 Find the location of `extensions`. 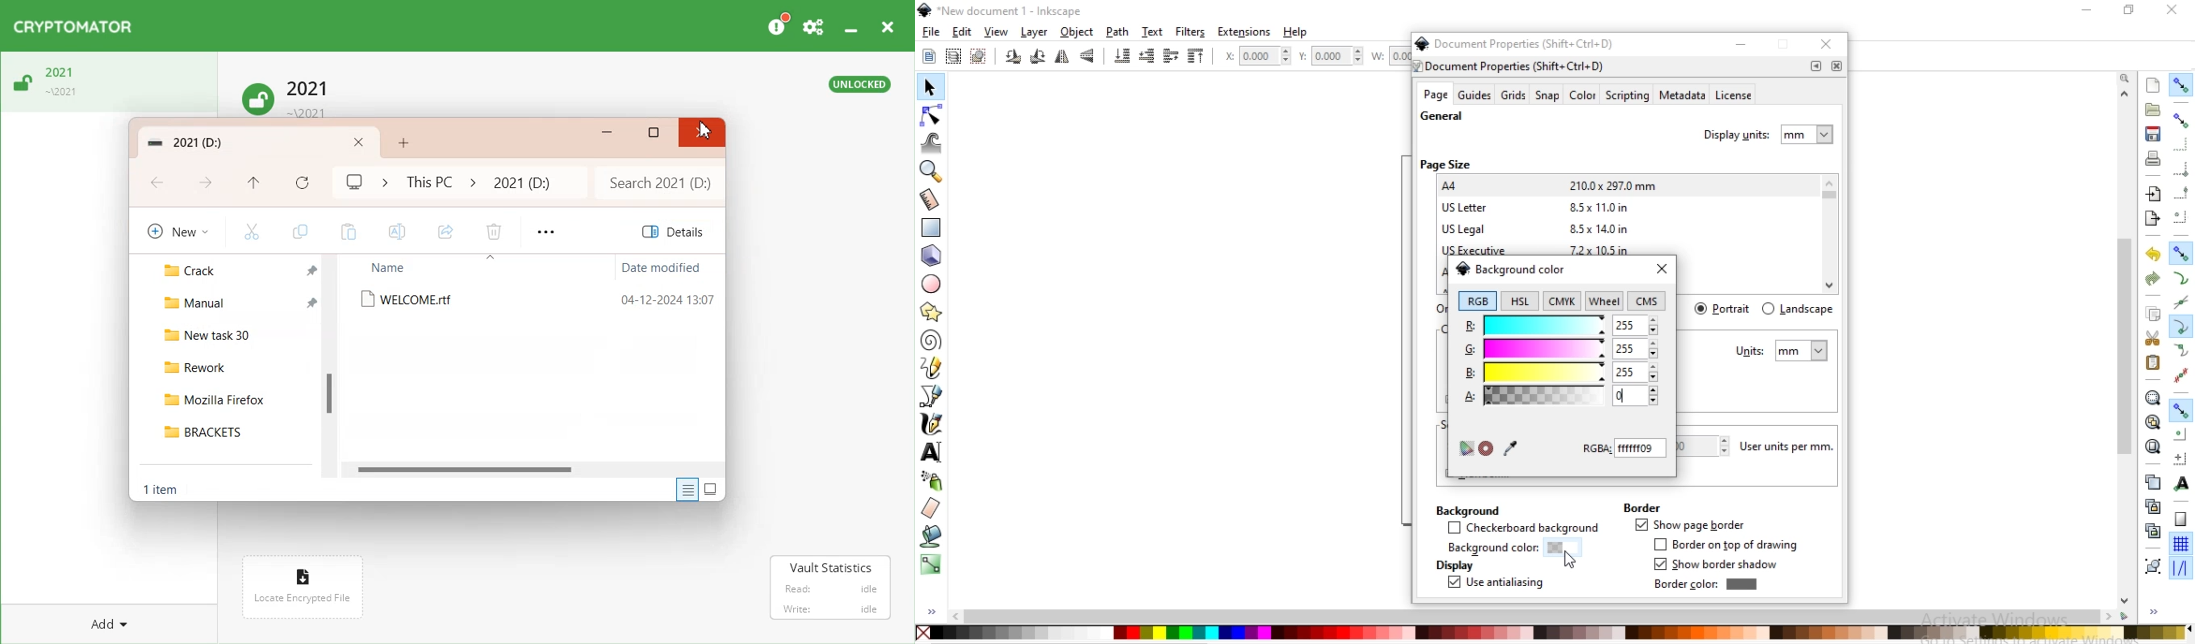

extensions is located at coordinates (1244, 33).